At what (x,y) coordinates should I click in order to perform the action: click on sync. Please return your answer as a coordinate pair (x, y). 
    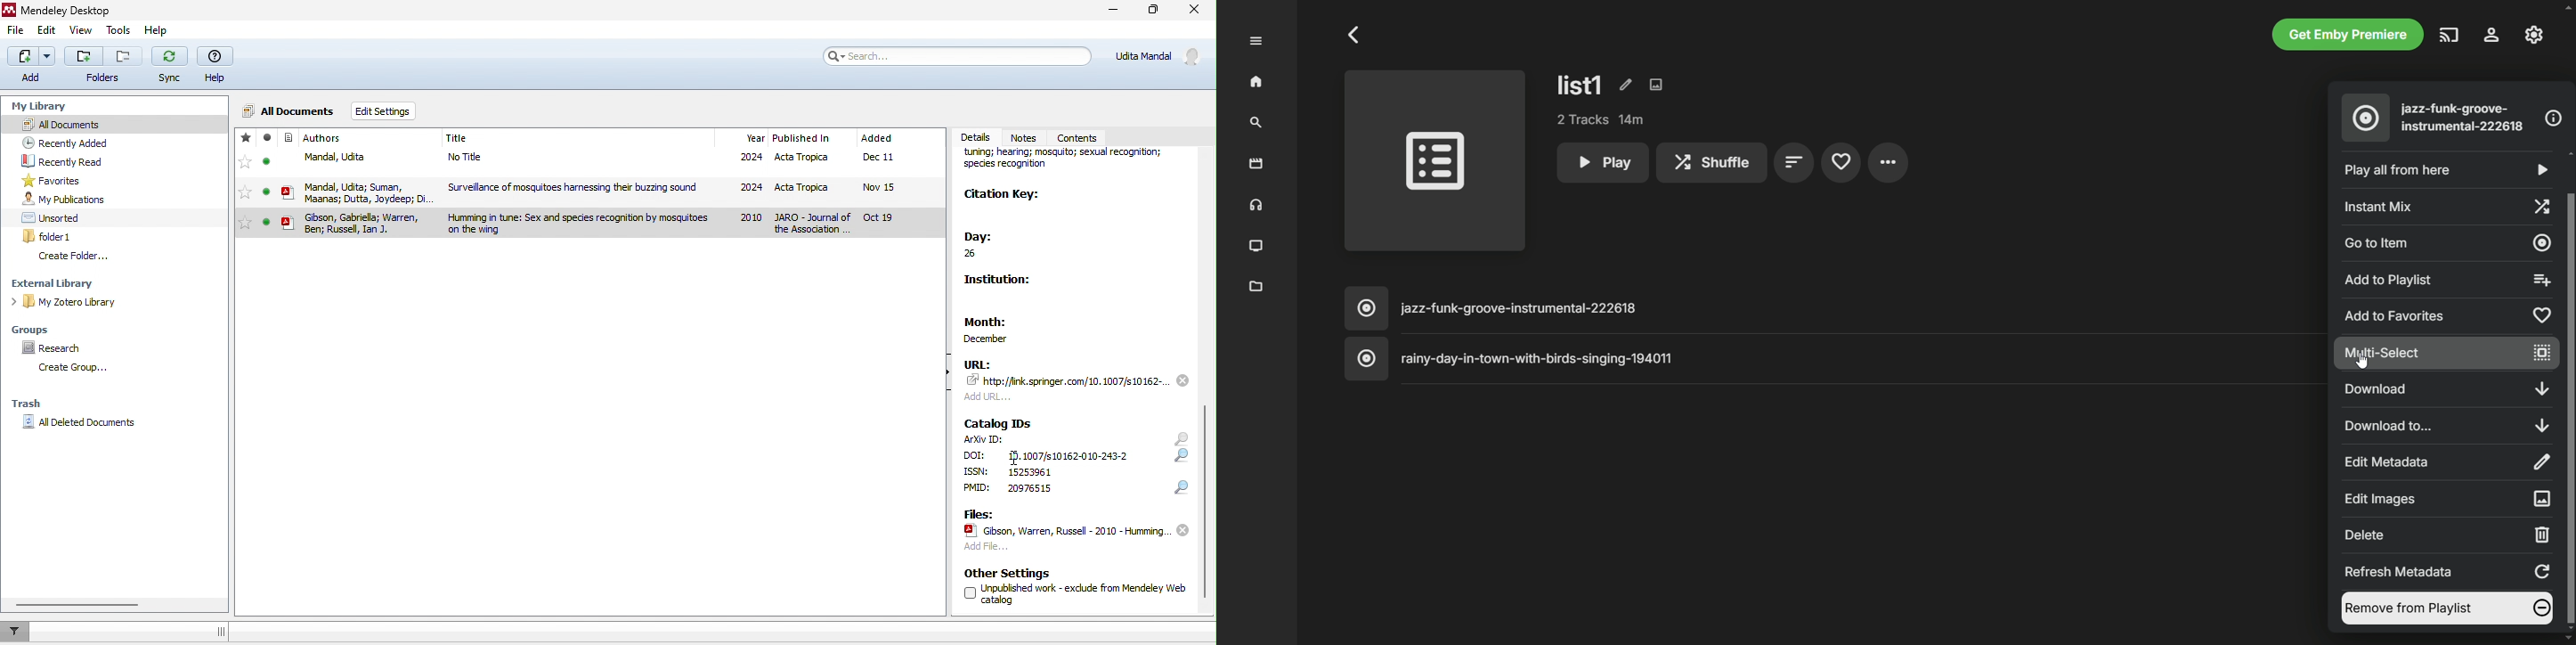
    Looking at the image, I should click on (171, 67).